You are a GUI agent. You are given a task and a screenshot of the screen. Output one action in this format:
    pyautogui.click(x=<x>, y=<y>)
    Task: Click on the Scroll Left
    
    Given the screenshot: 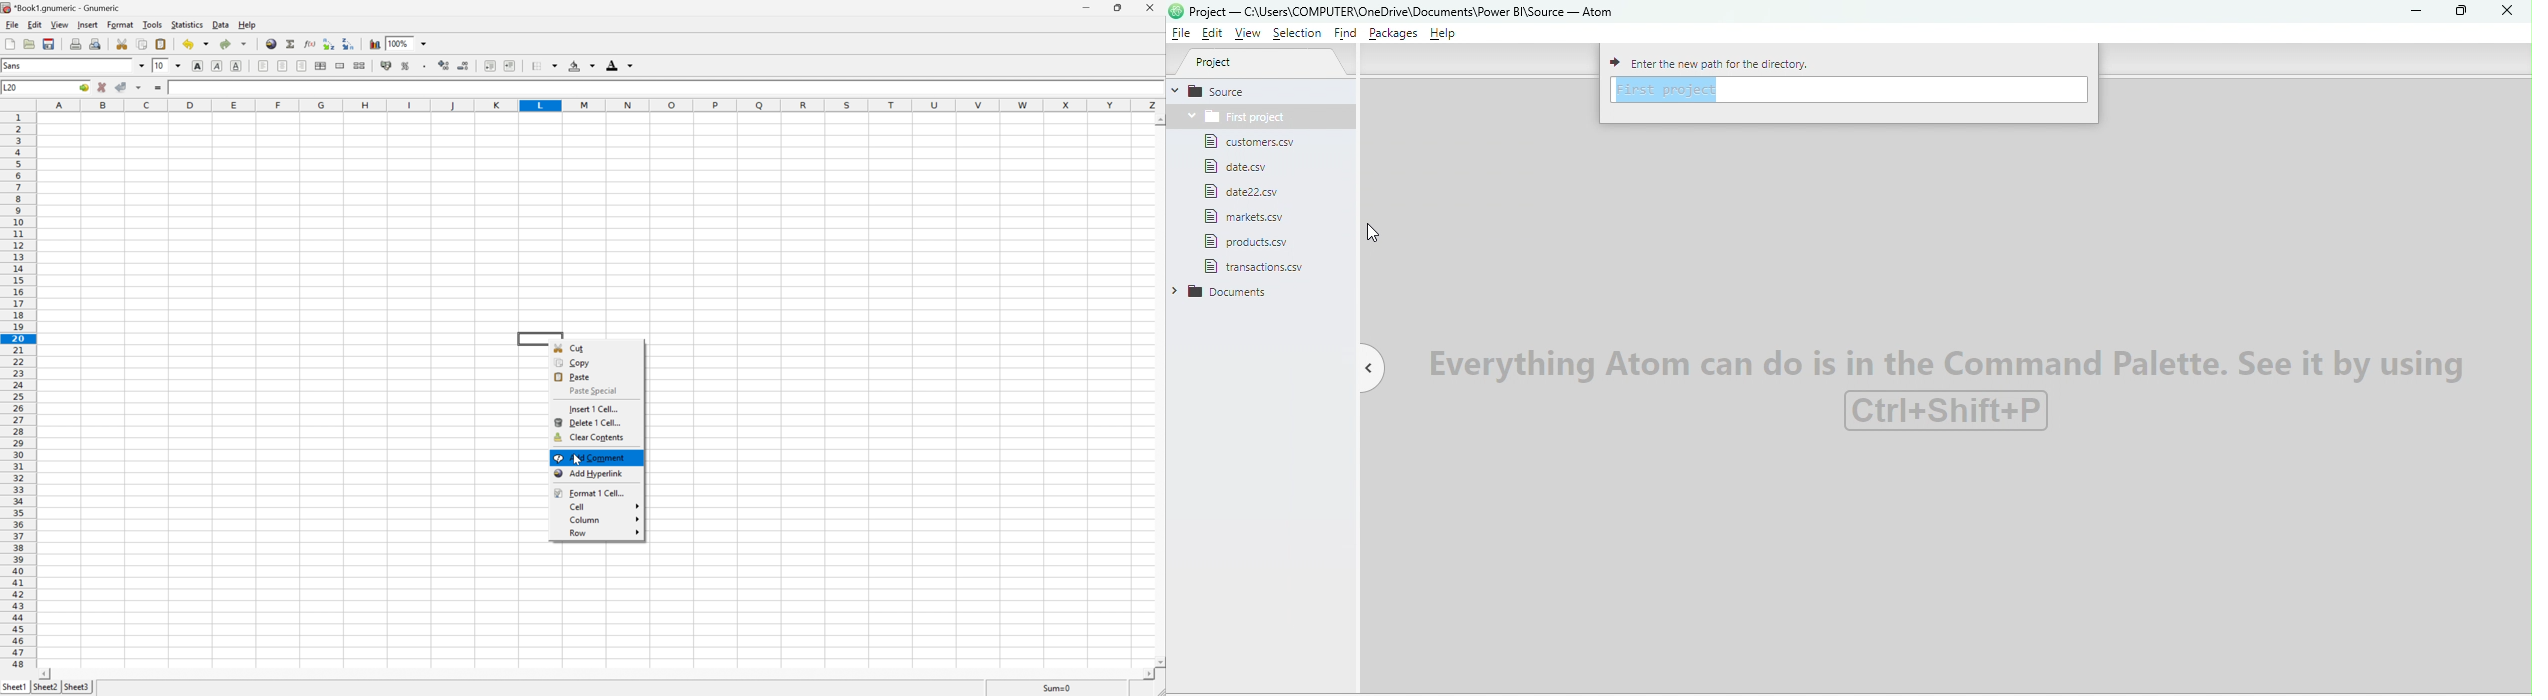 What is the action you would take?
    pyautogui.click(x=46, y=674)
    